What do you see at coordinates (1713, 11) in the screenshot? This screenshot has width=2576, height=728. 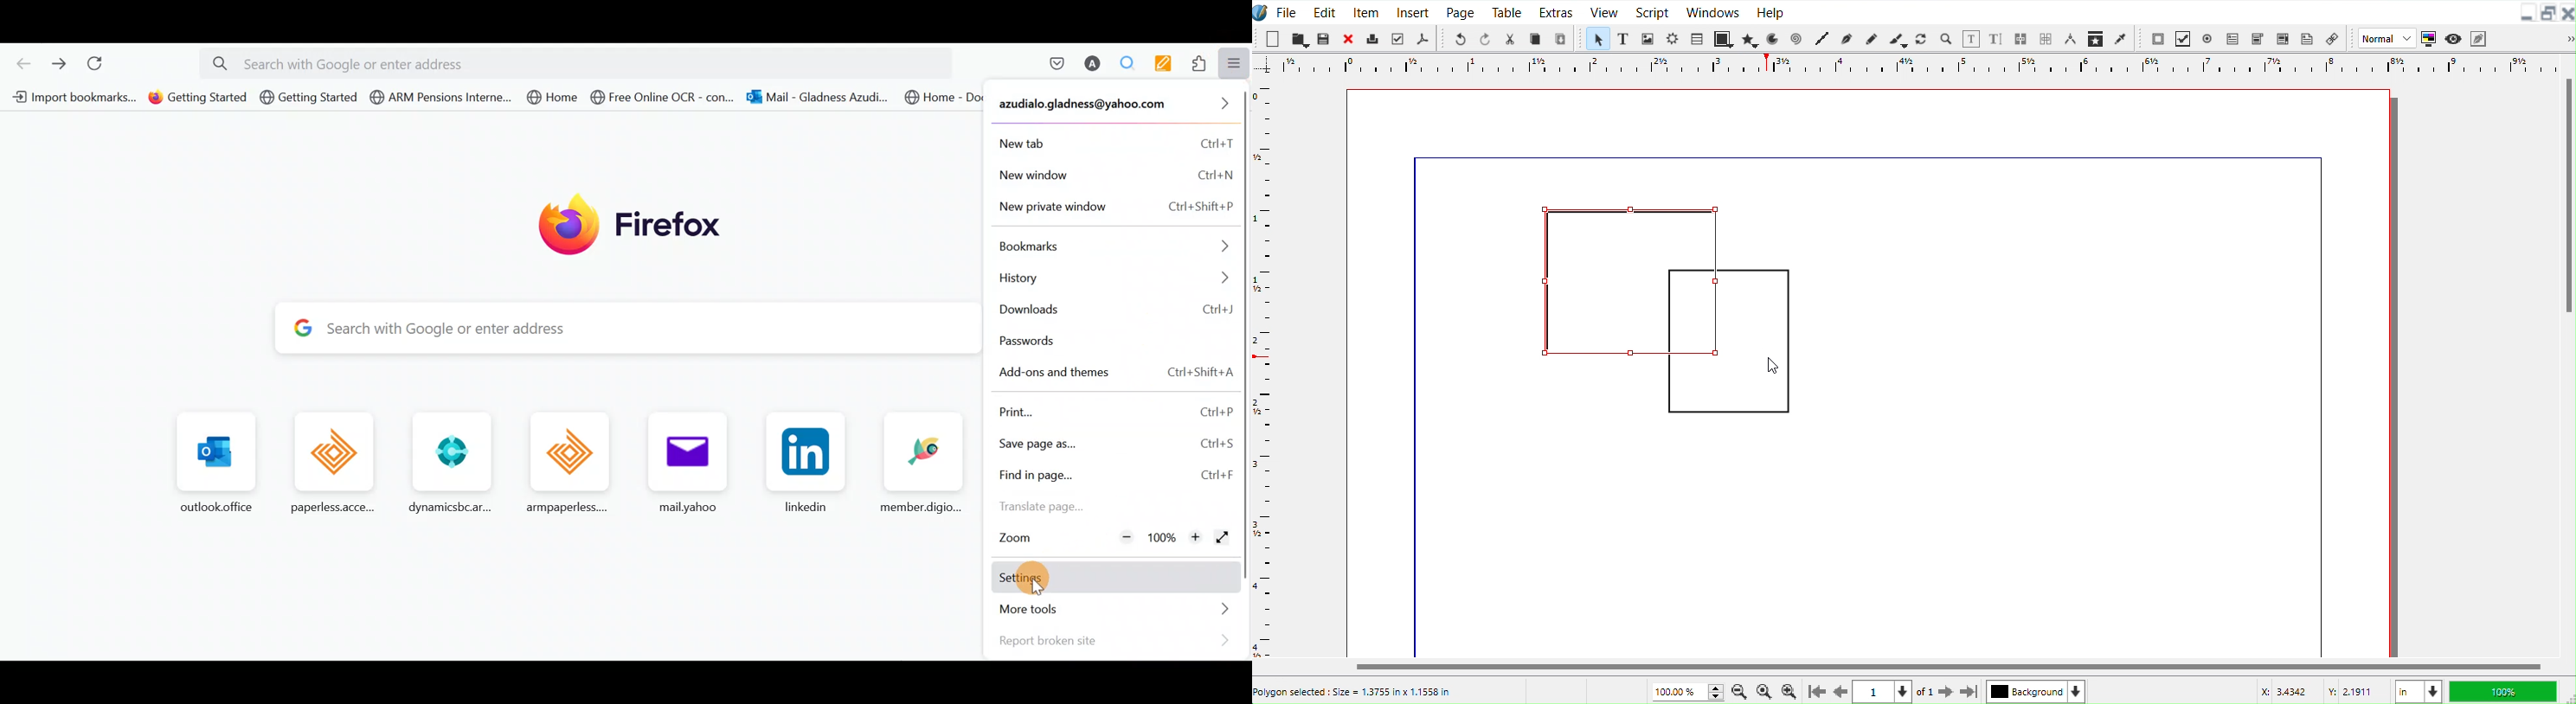 I see `Window` at bounding box center [1713, 11].